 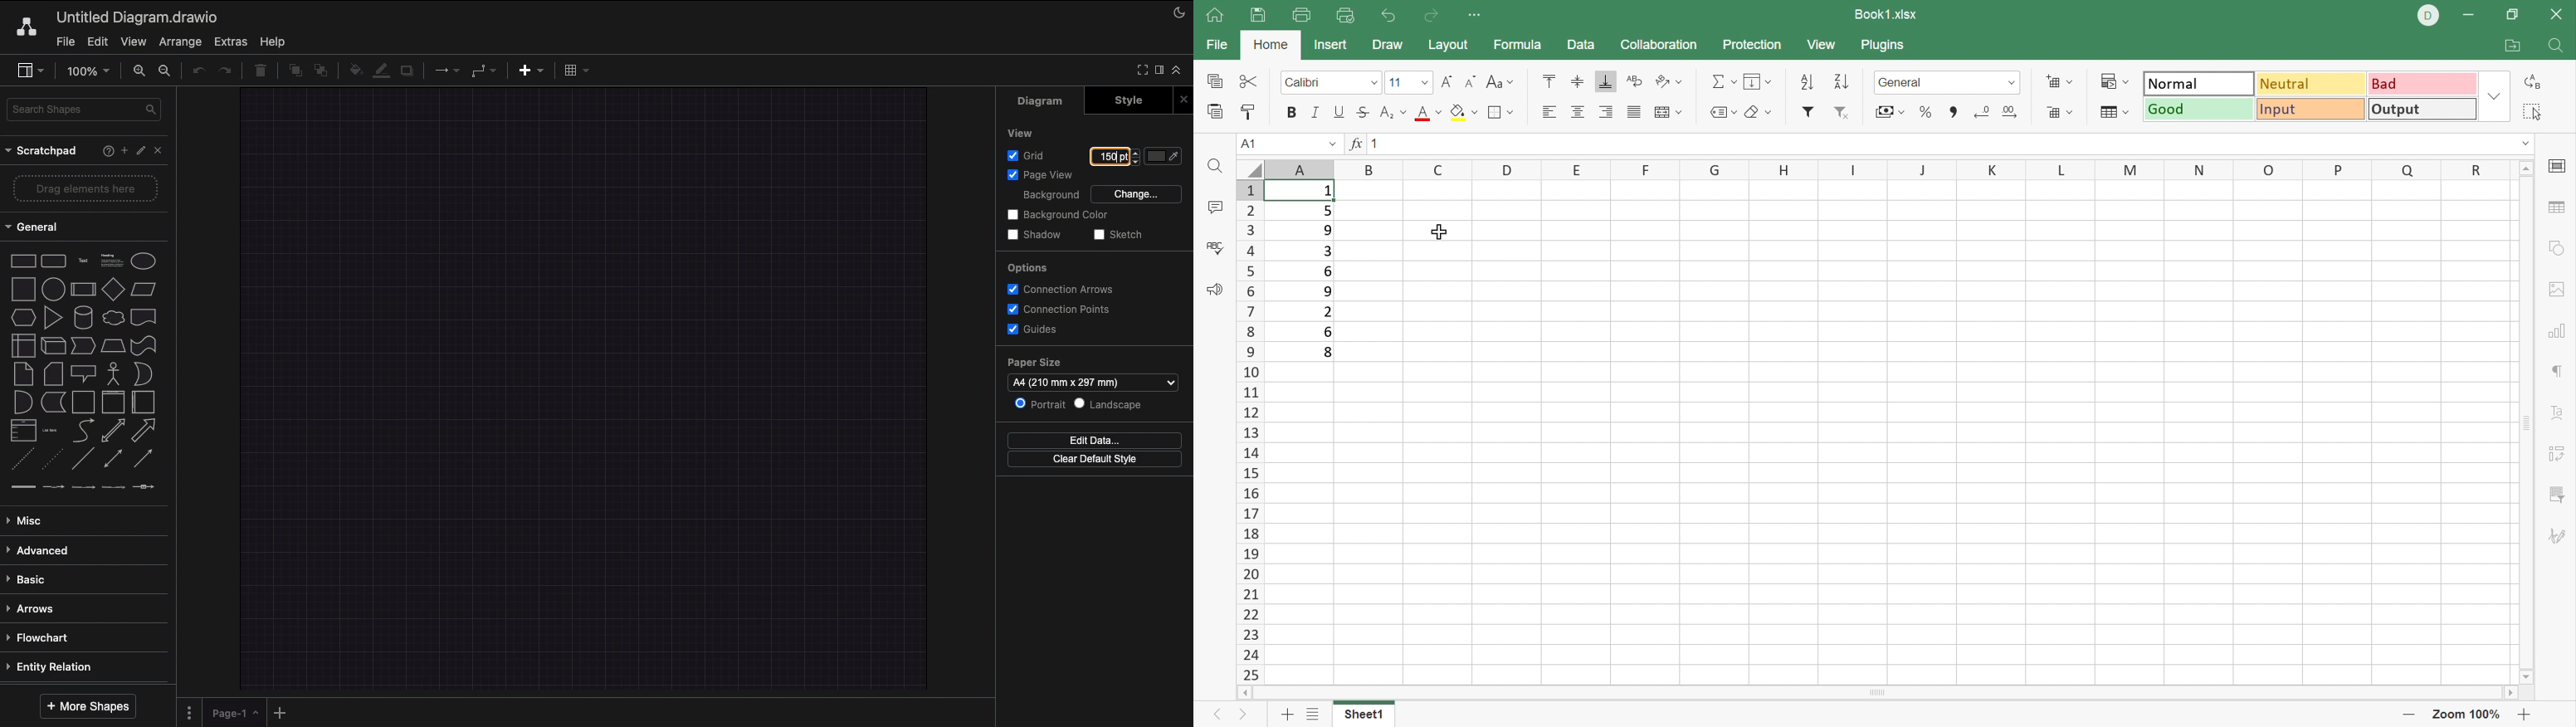 I want to click on 8, so click(x=1328, y=353).